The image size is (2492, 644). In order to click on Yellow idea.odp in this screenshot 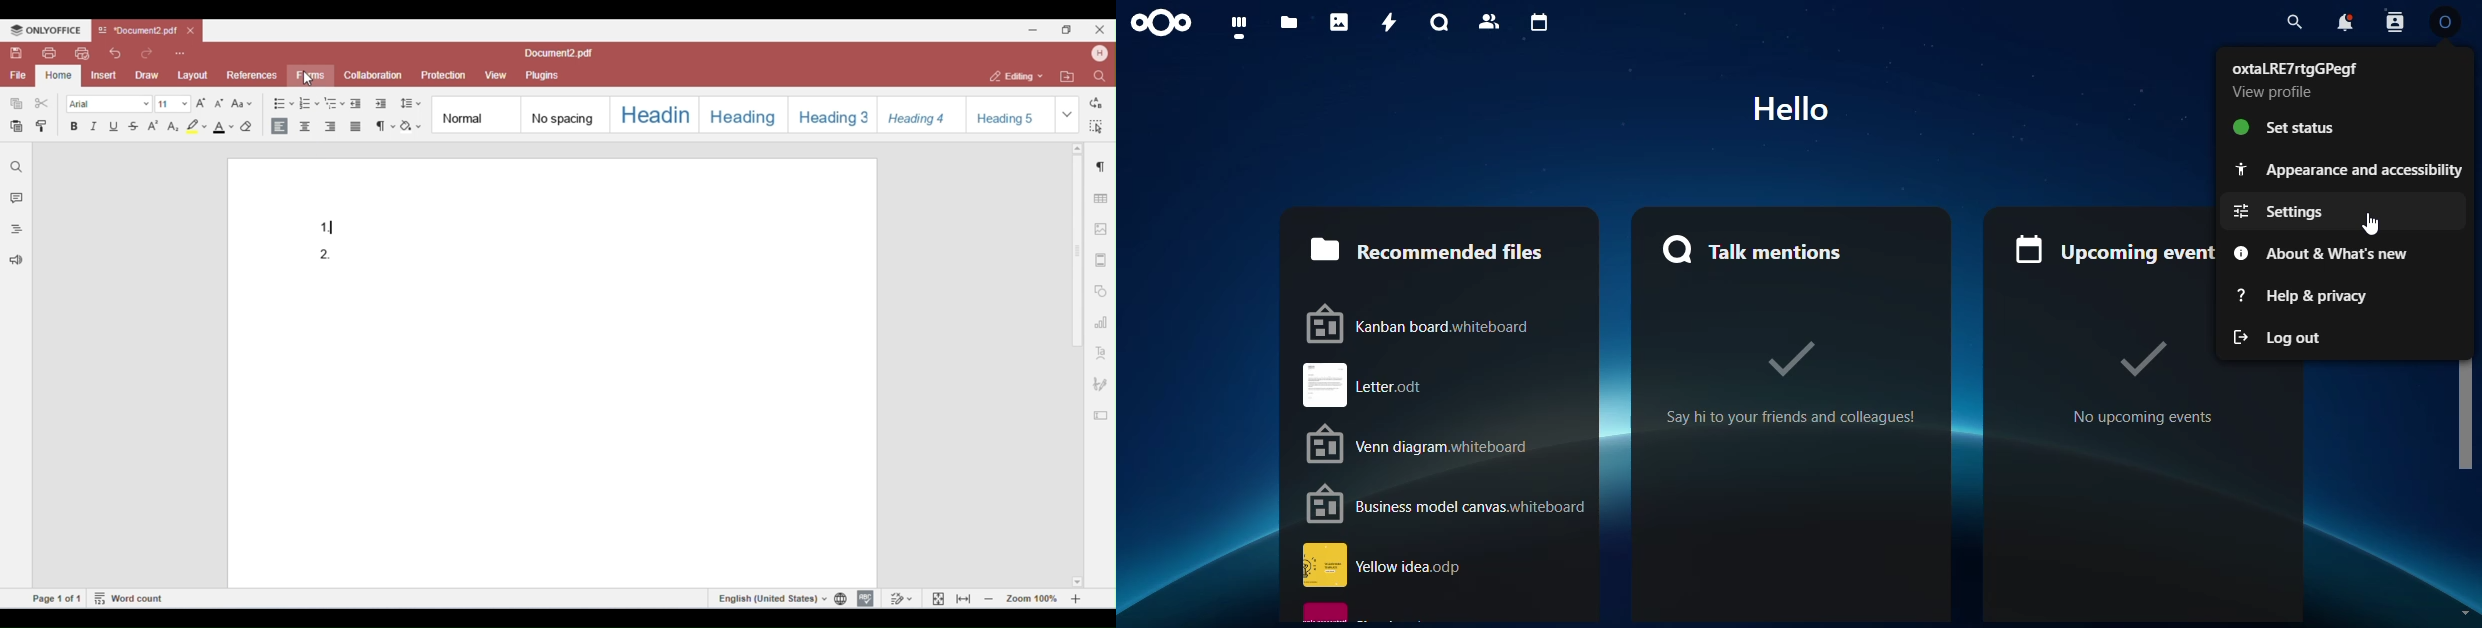, I will do `click(1445, 565)`.